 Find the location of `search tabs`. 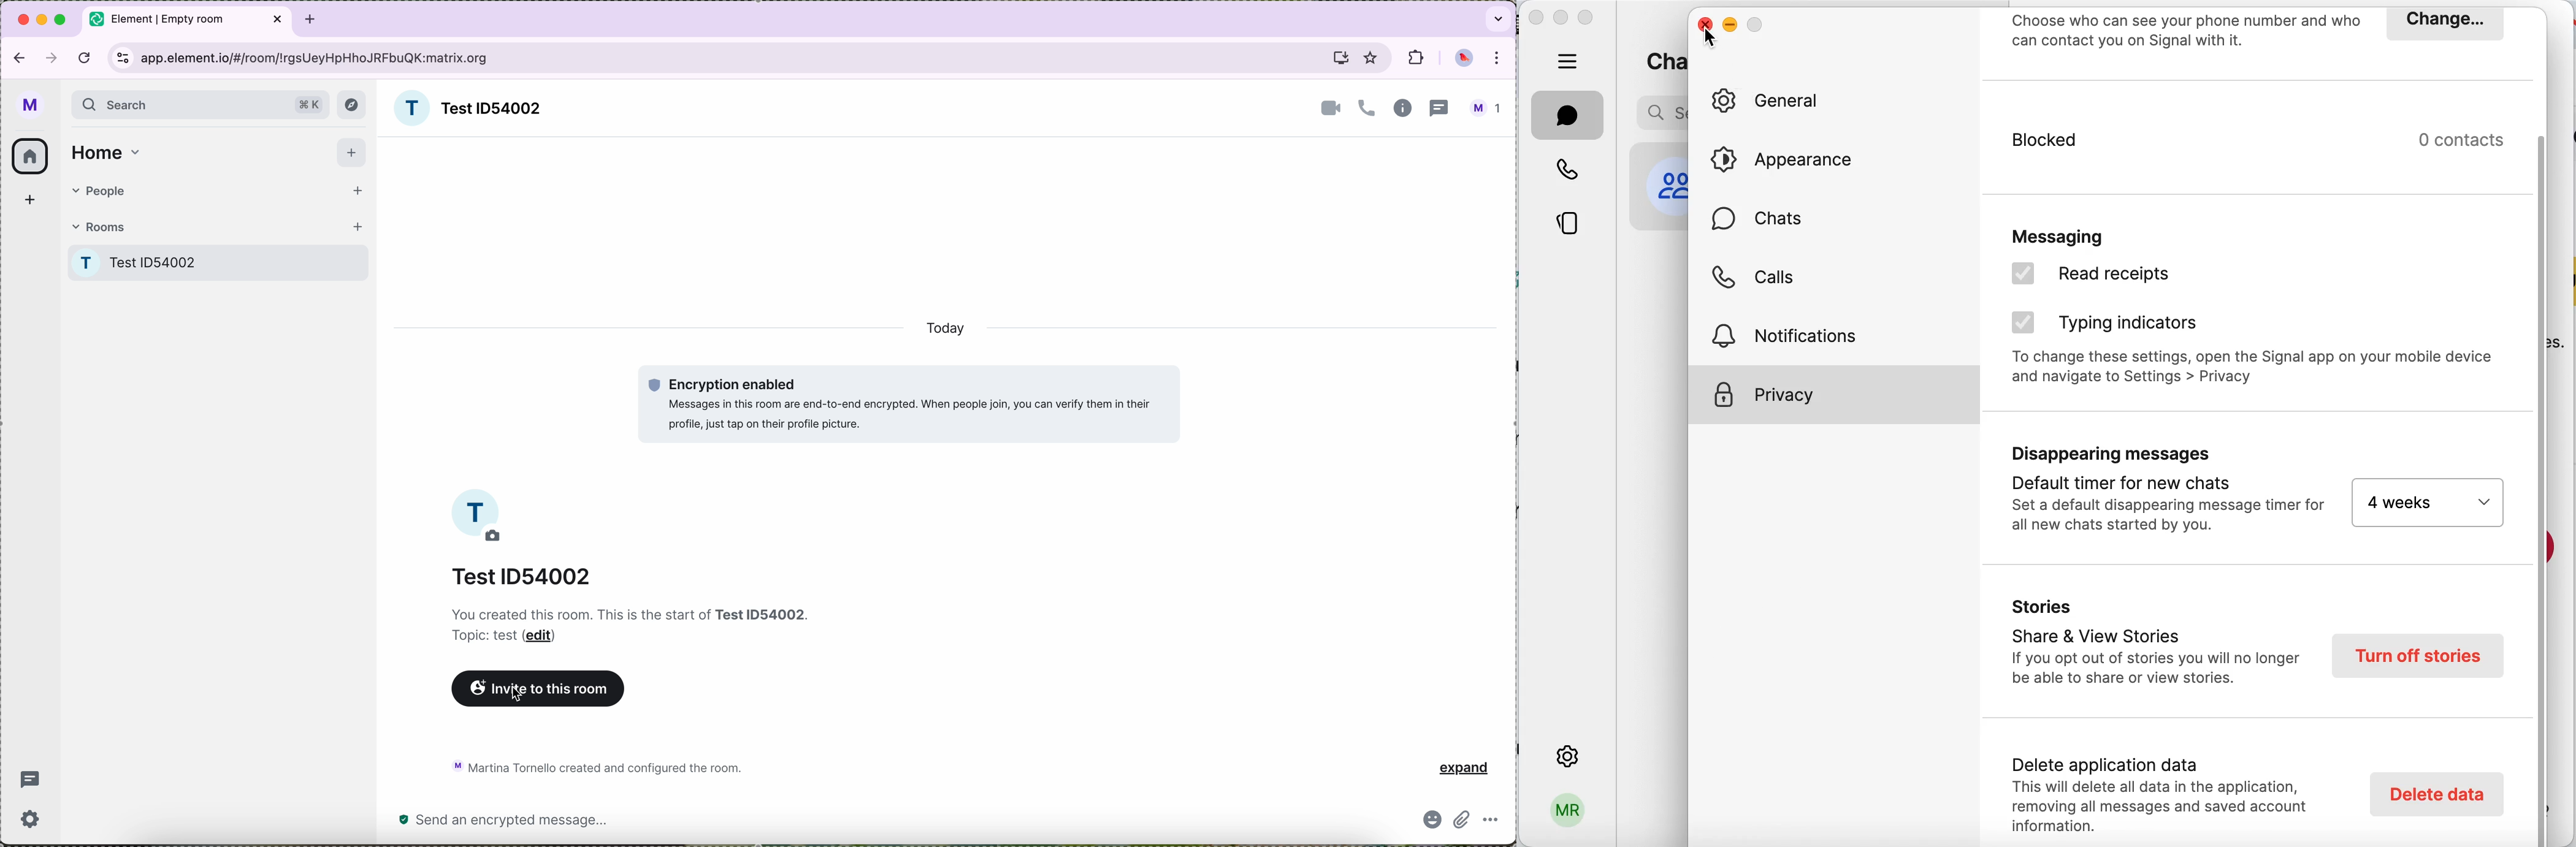

search tabs is located at coordinates (1495, 18).